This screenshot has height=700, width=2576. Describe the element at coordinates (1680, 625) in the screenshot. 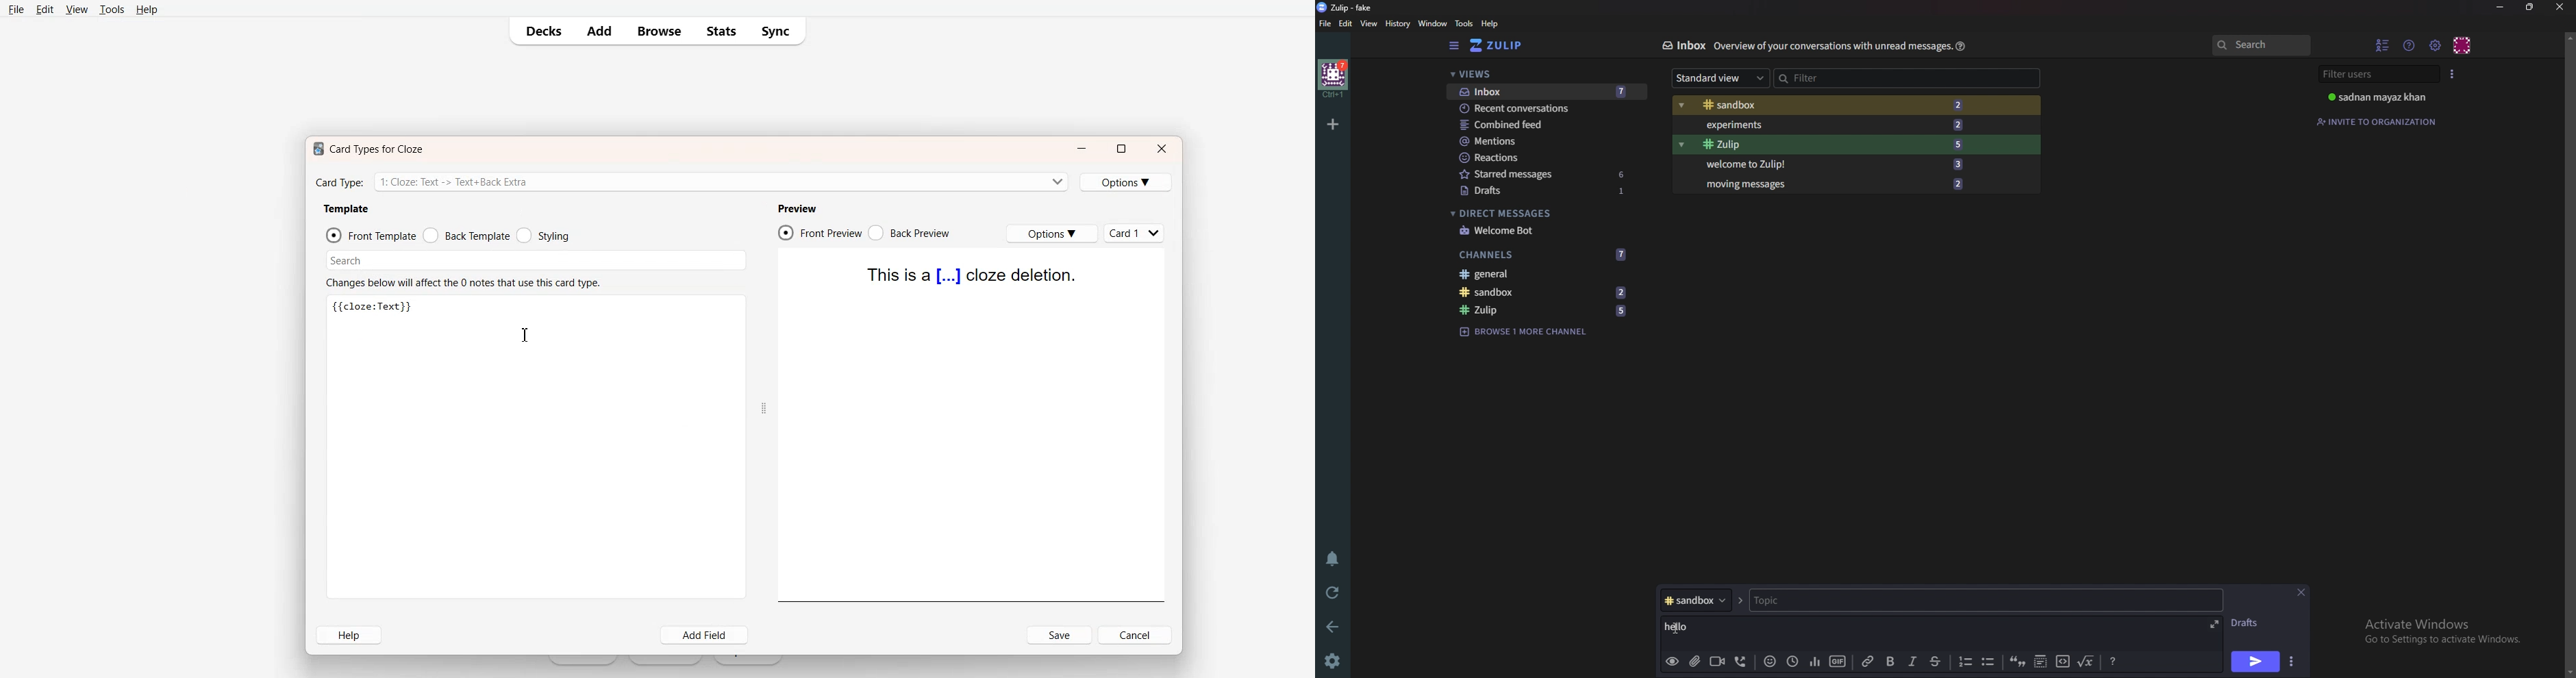

I see `cursor` at that location.